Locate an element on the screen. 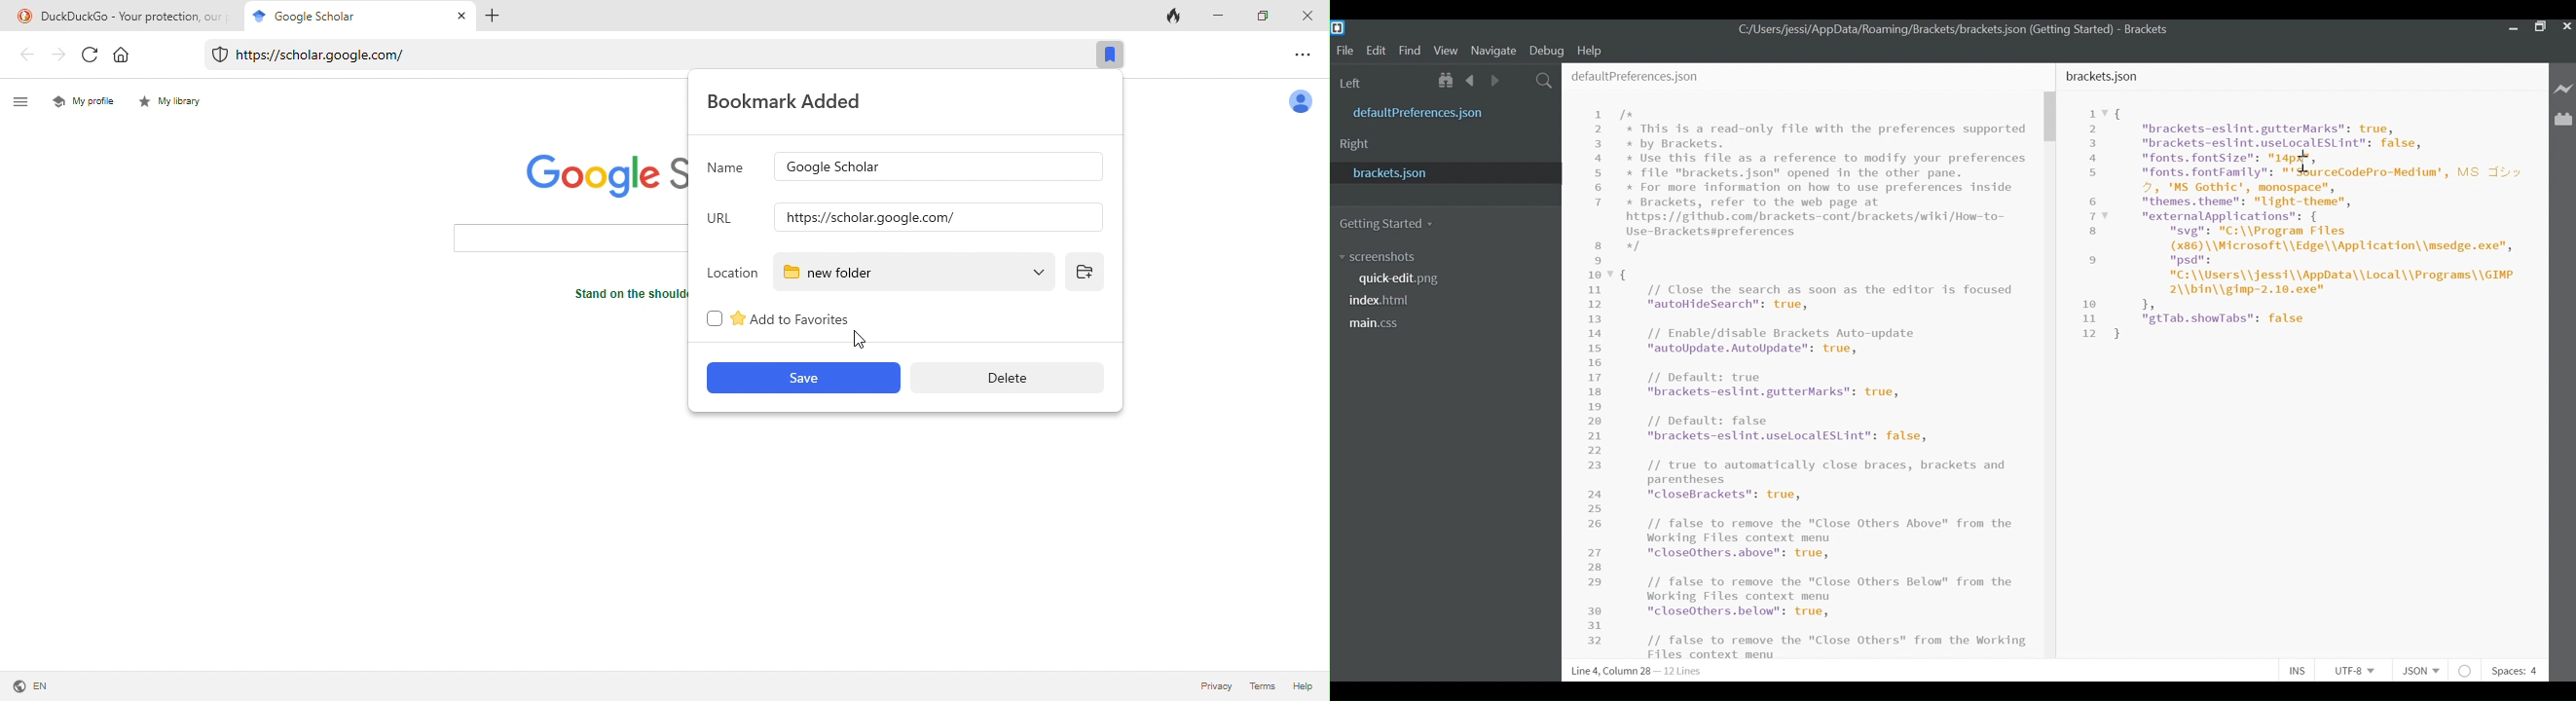 The width and height of the screenshot is (2576, 728). title is located at coordinates (121, 15).